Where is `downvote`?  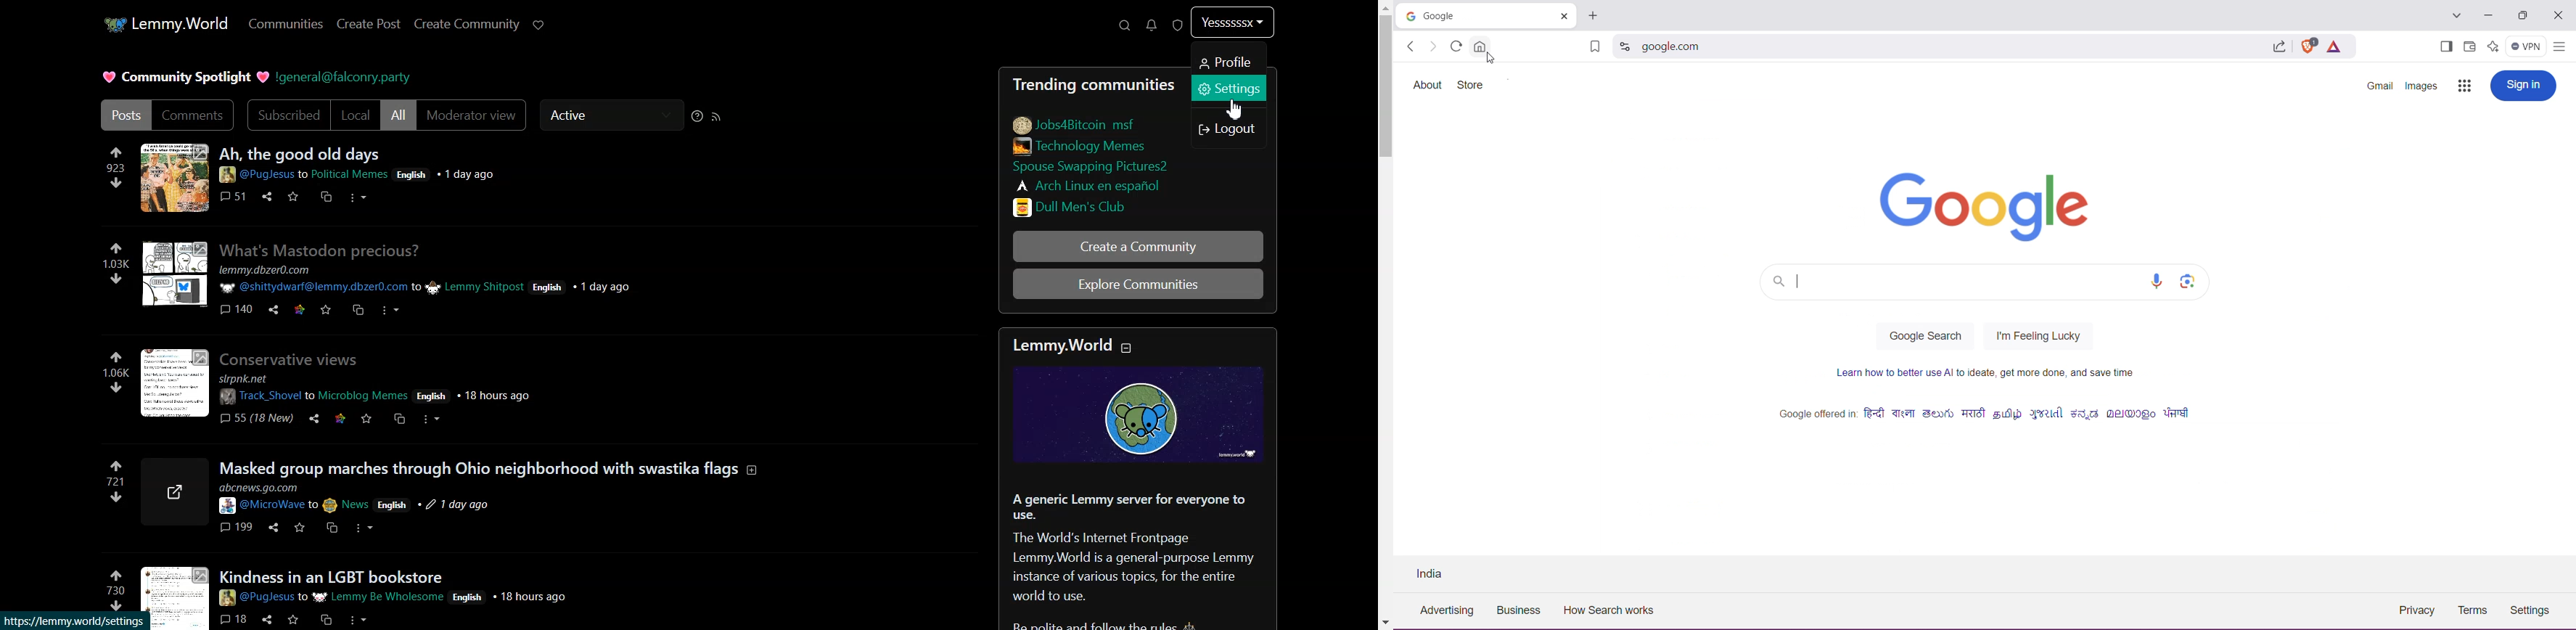 downvote is located at coordinates (116, 278).